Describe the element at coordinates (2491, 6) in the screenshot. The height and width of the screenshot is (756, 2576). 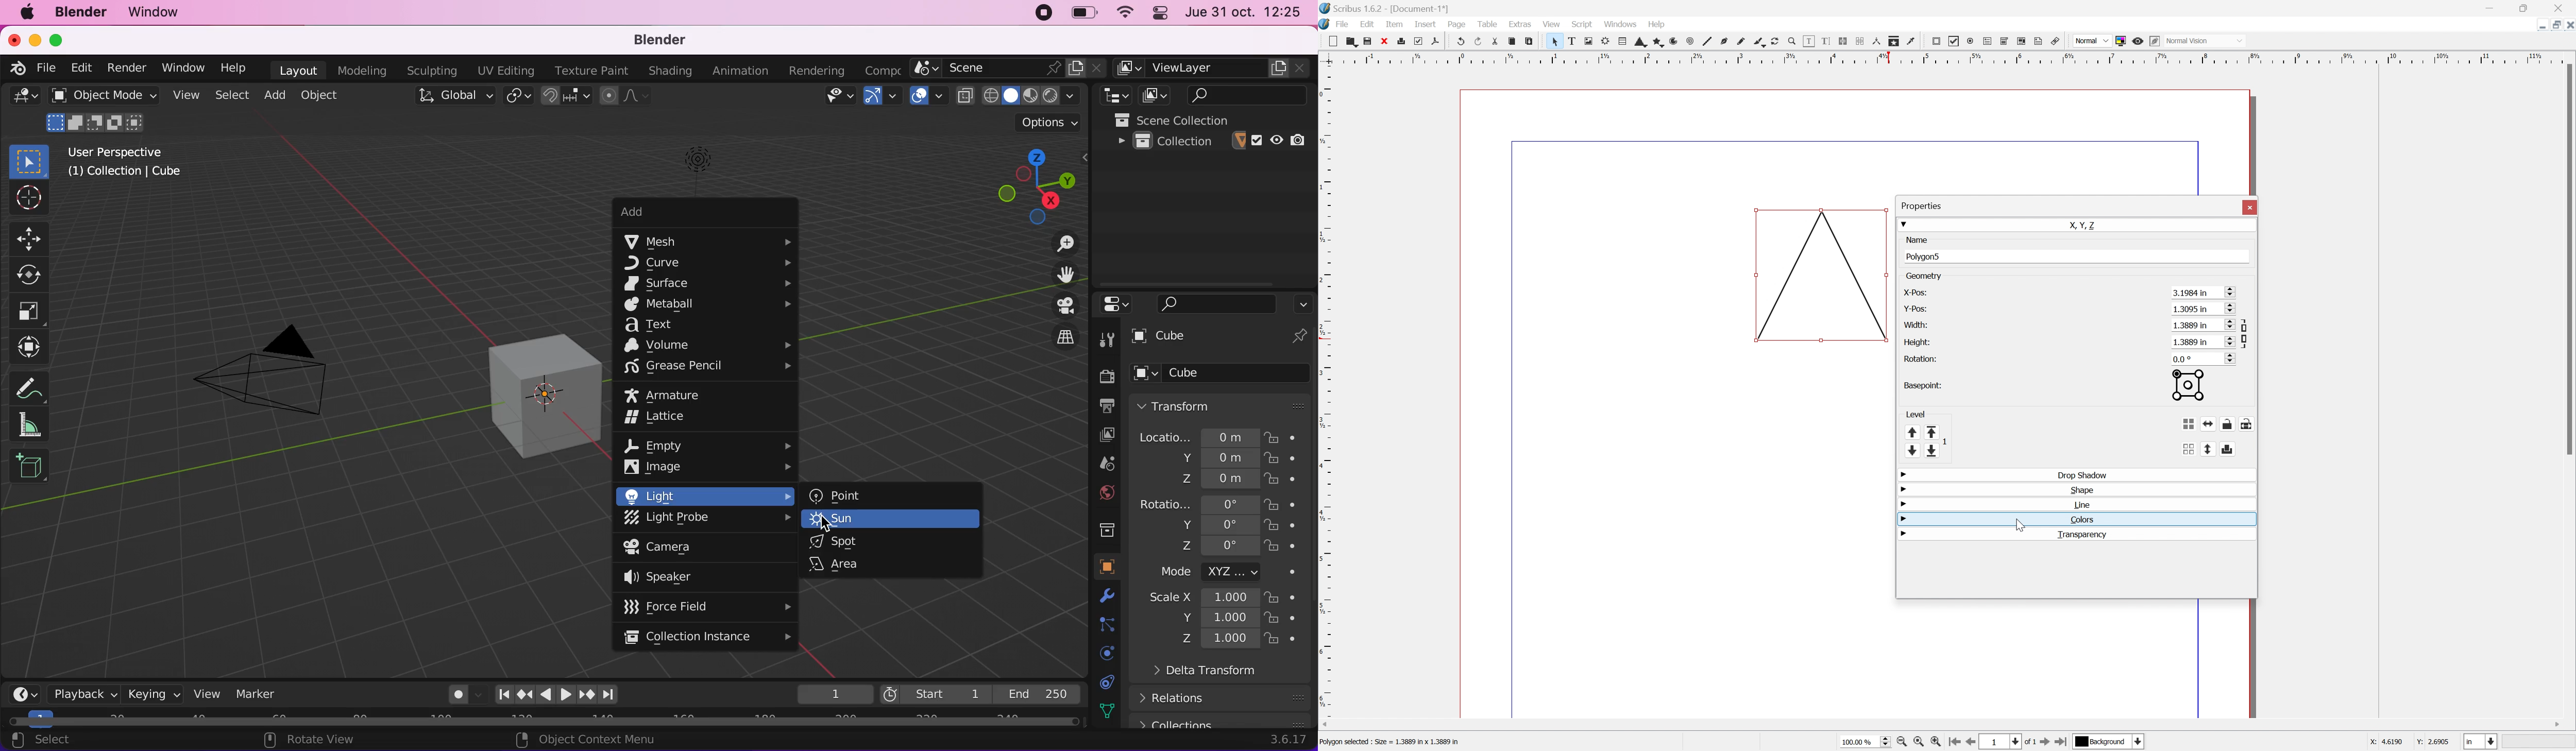
I see `Minimize` at that location.